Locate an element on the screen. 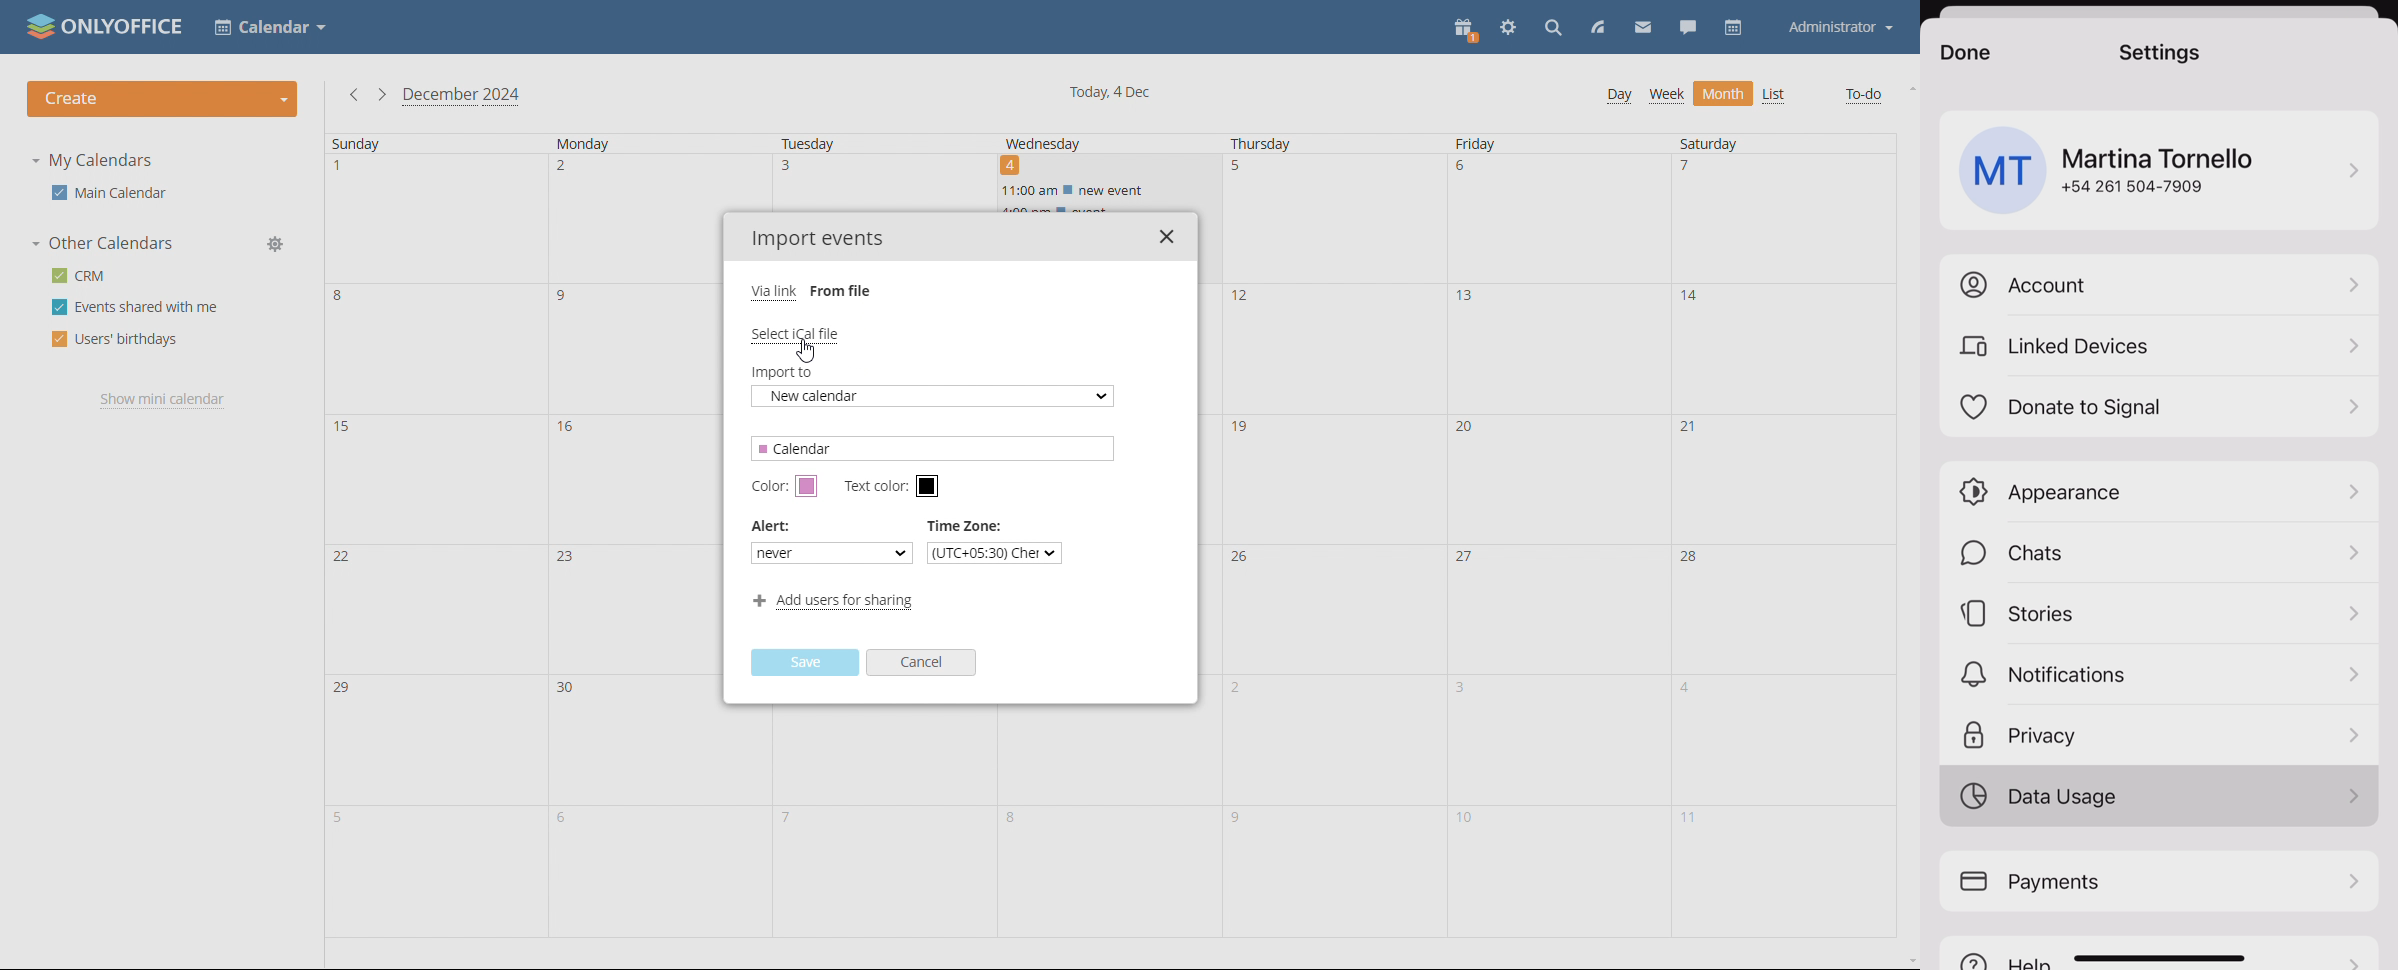  cursor is located at coordinates (814, 350).